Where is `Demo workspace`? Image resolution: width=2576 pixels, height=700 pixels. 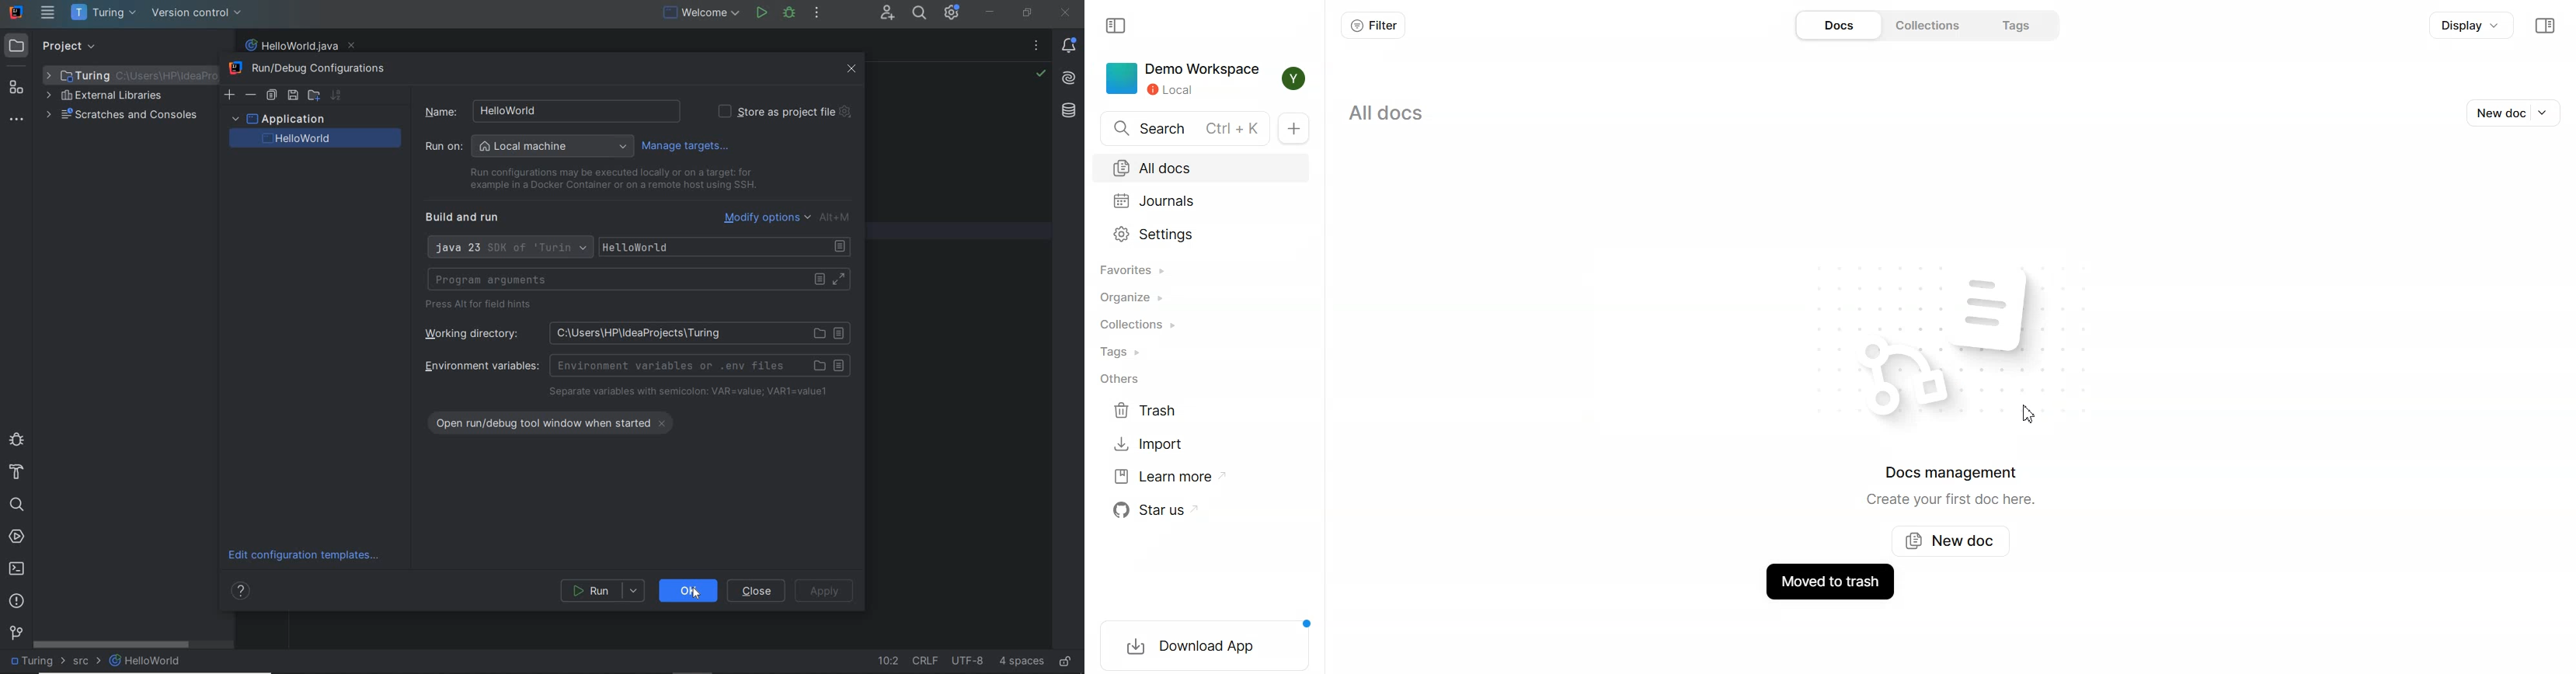 Demo workspace is located at coordinates (1183, 79).